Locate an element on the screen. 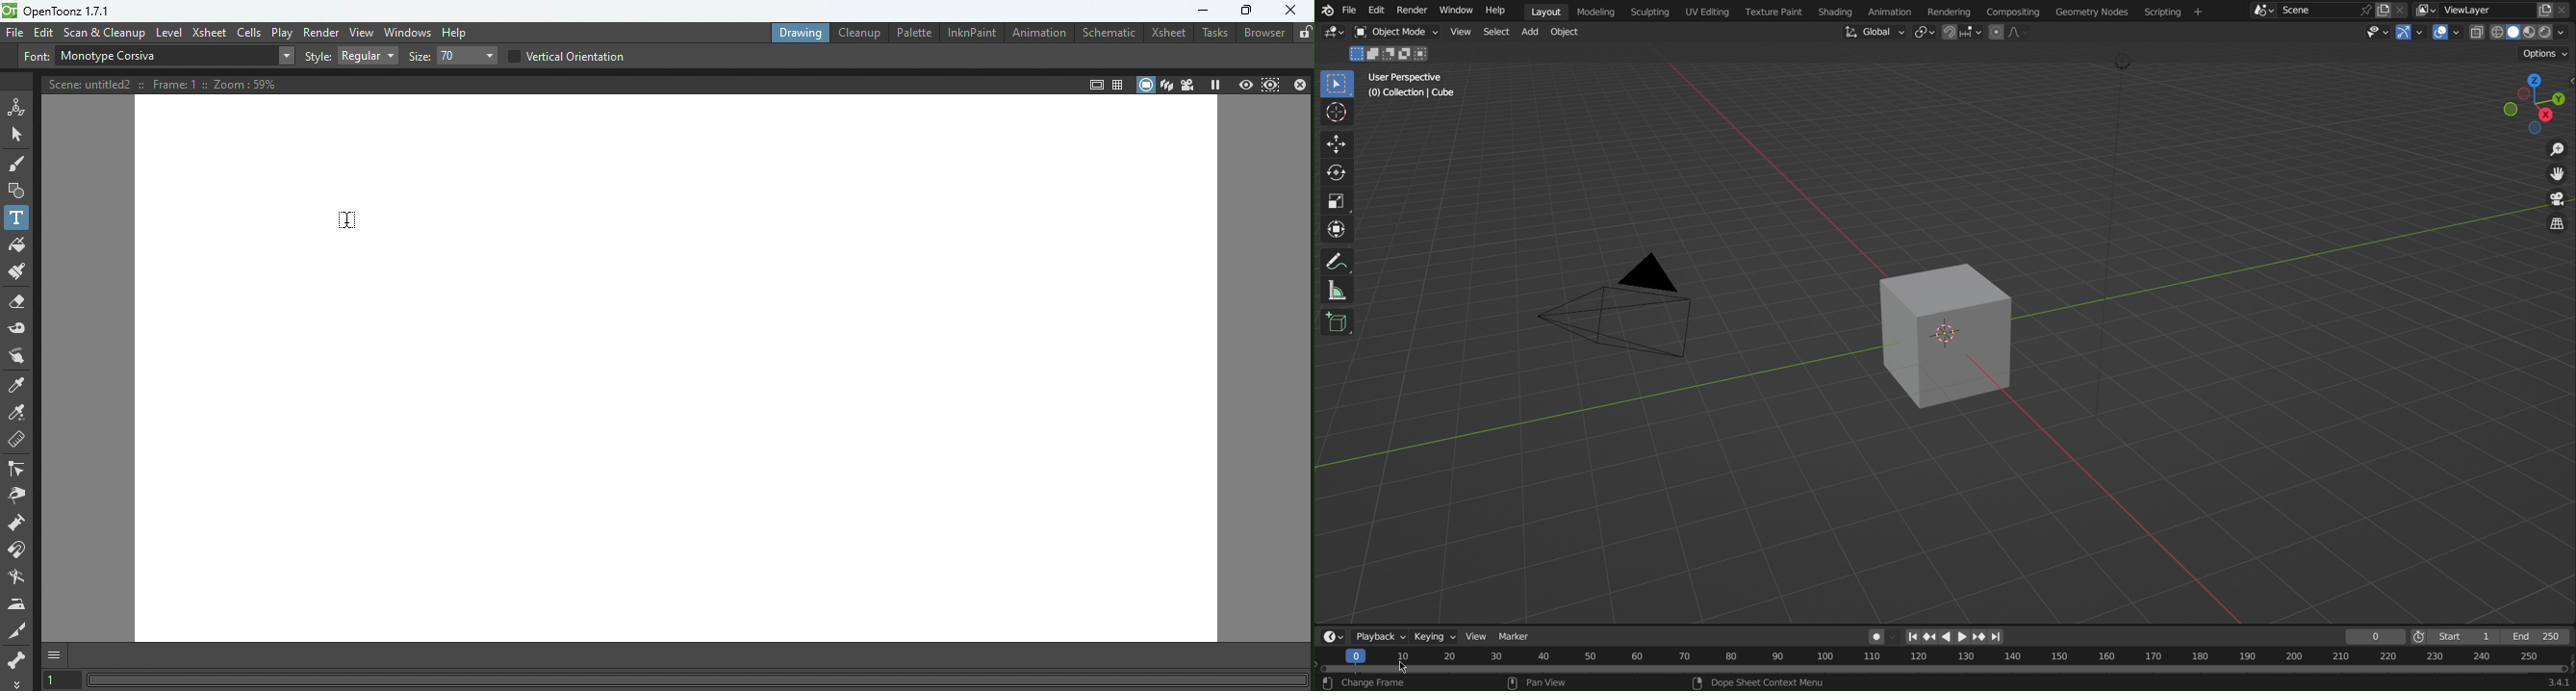  Animation is located at coordinates (1042, 34).